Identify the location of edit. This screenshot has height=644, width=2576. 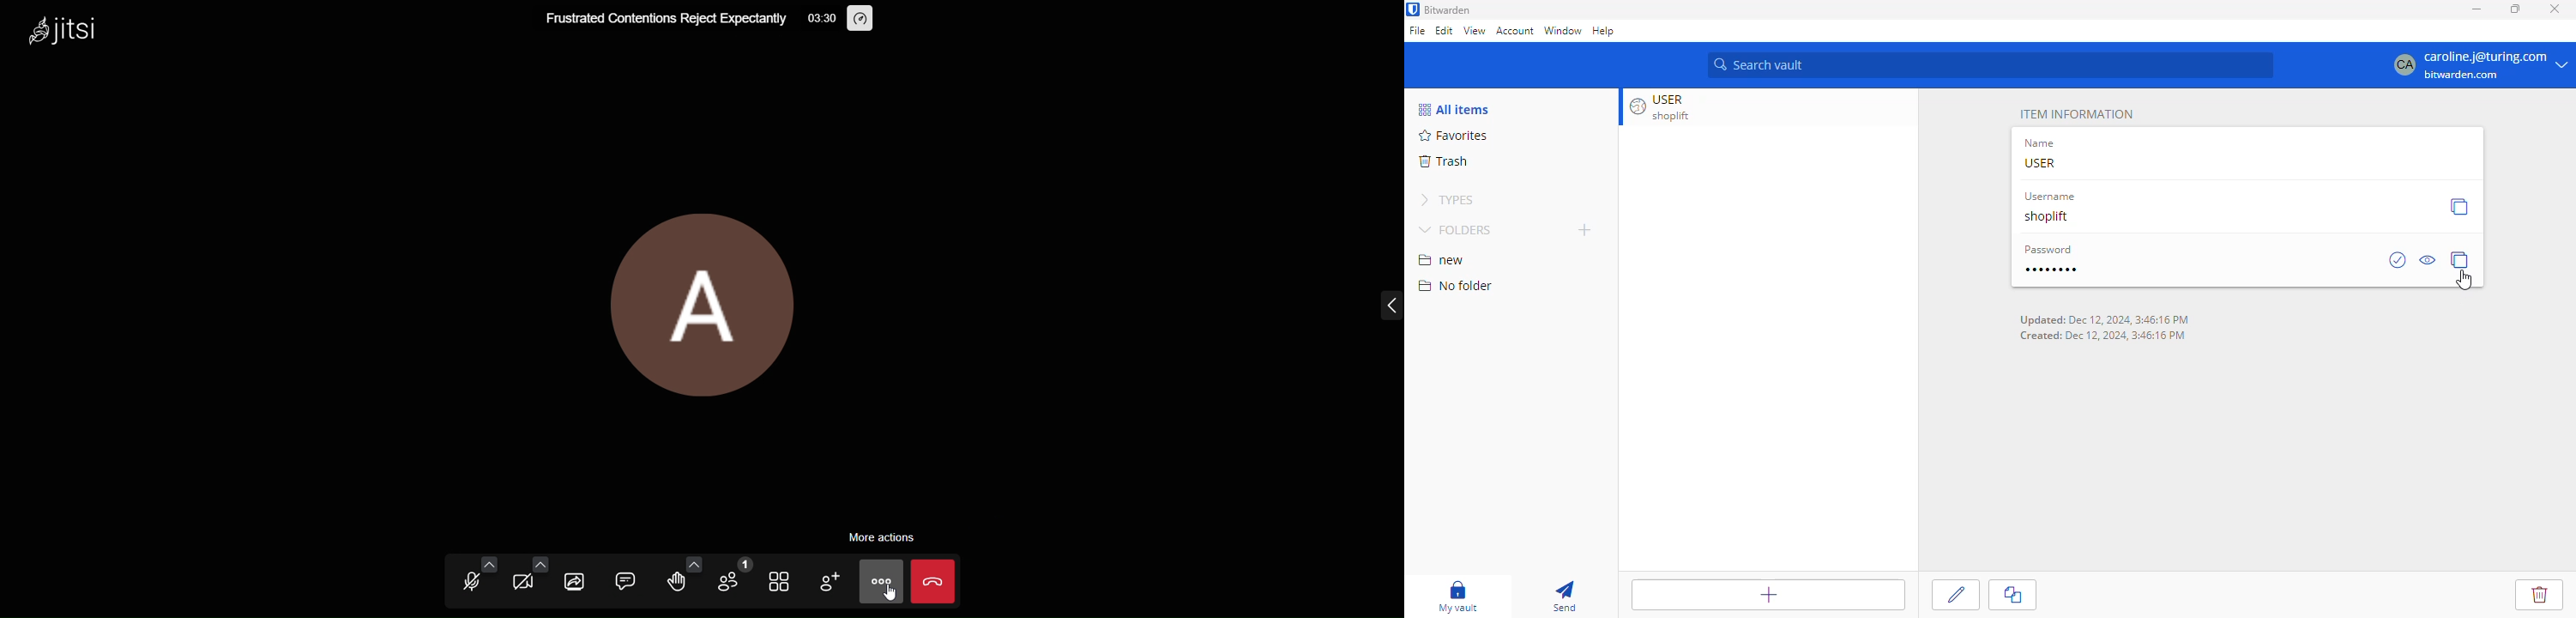
(1958, 592).